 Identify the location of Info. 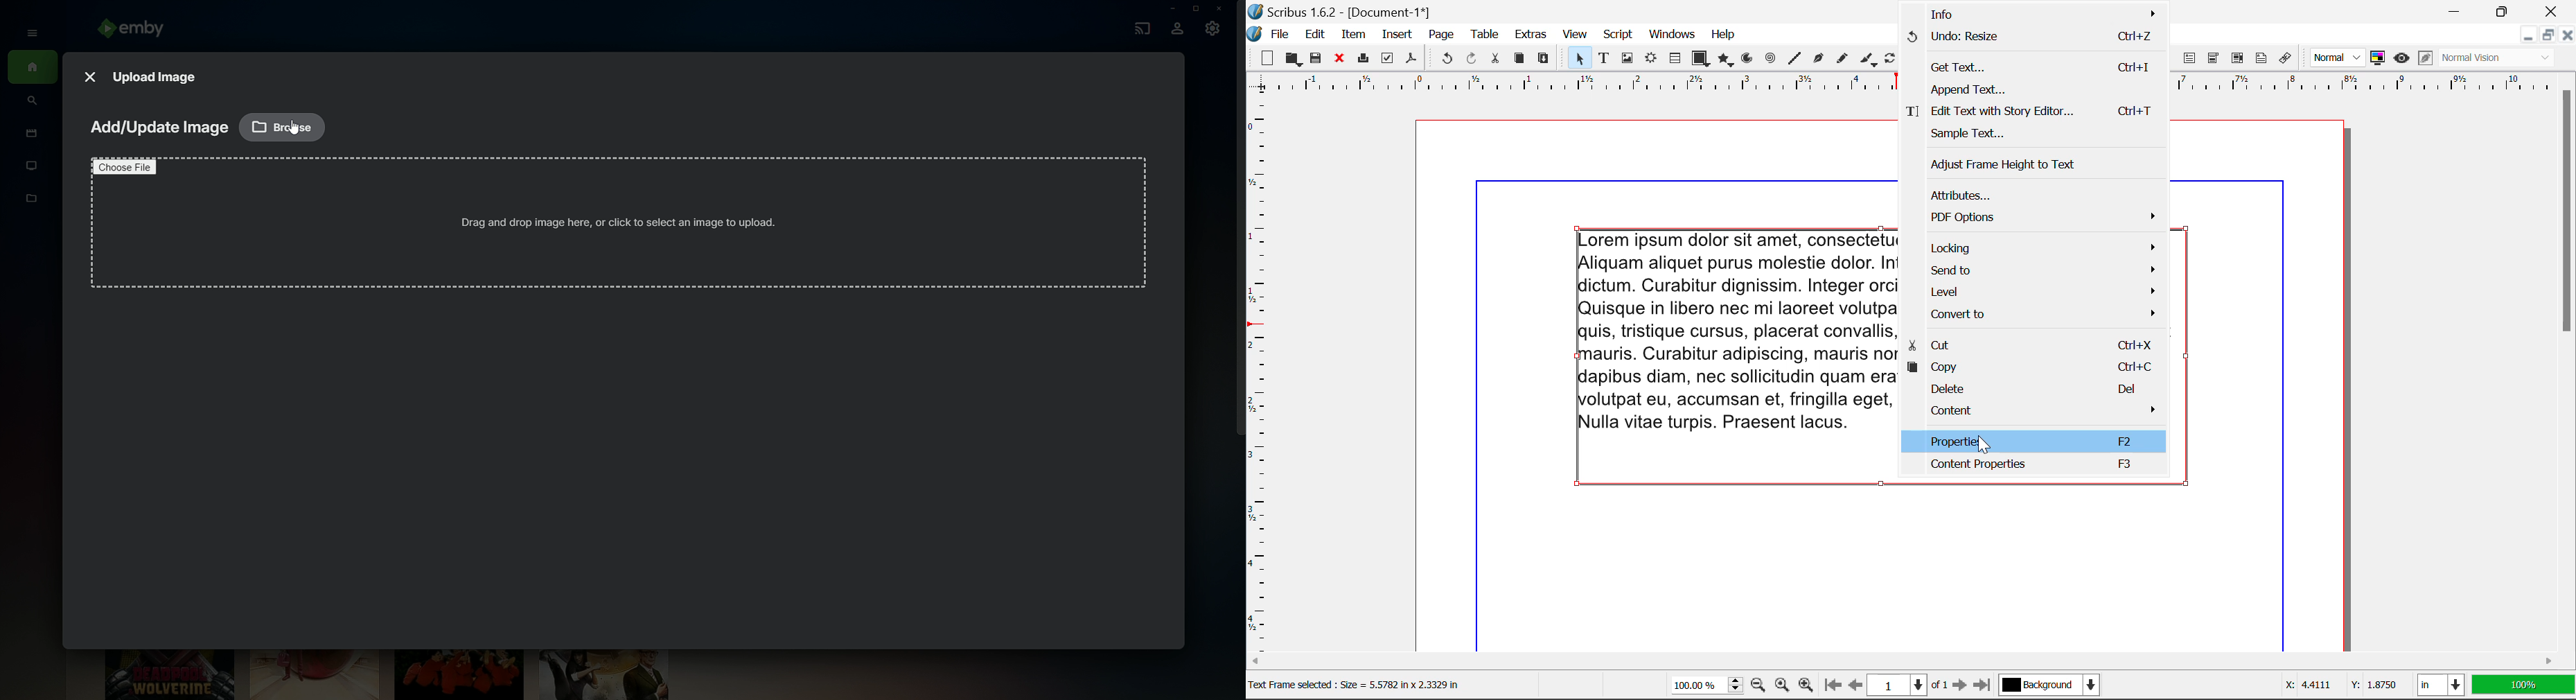
(2030, 13).